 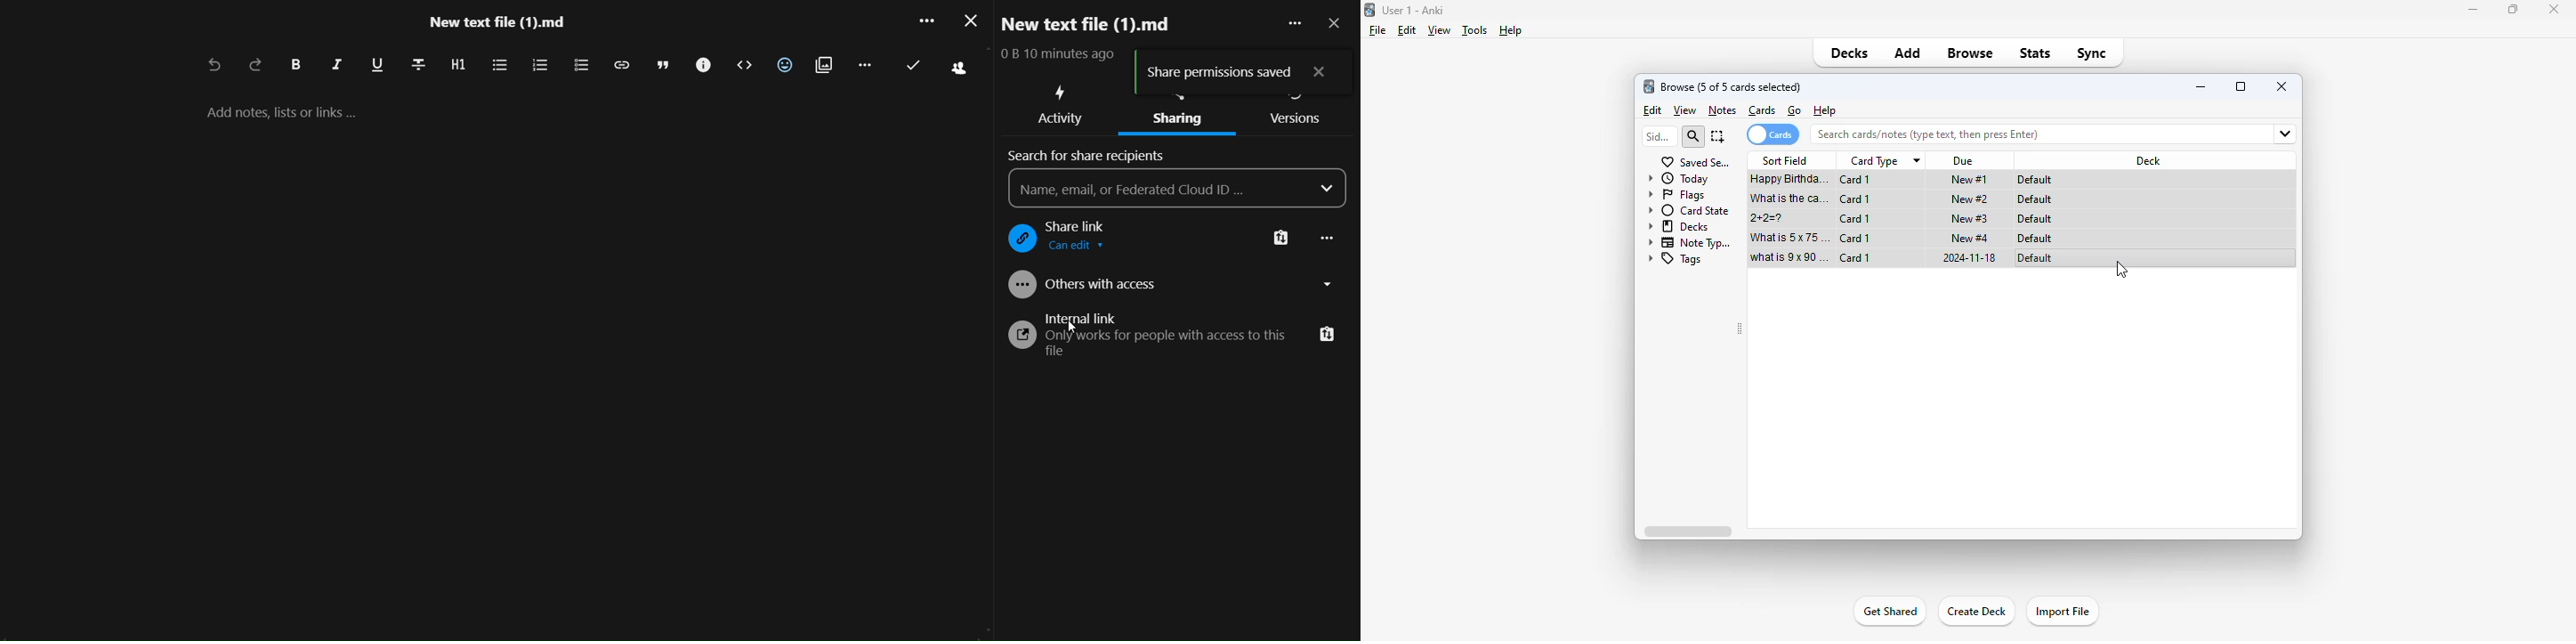 What do you see at coordinates (1089, 225) in the screenshot?
I see `share link` at bounding box center [1089, 225].